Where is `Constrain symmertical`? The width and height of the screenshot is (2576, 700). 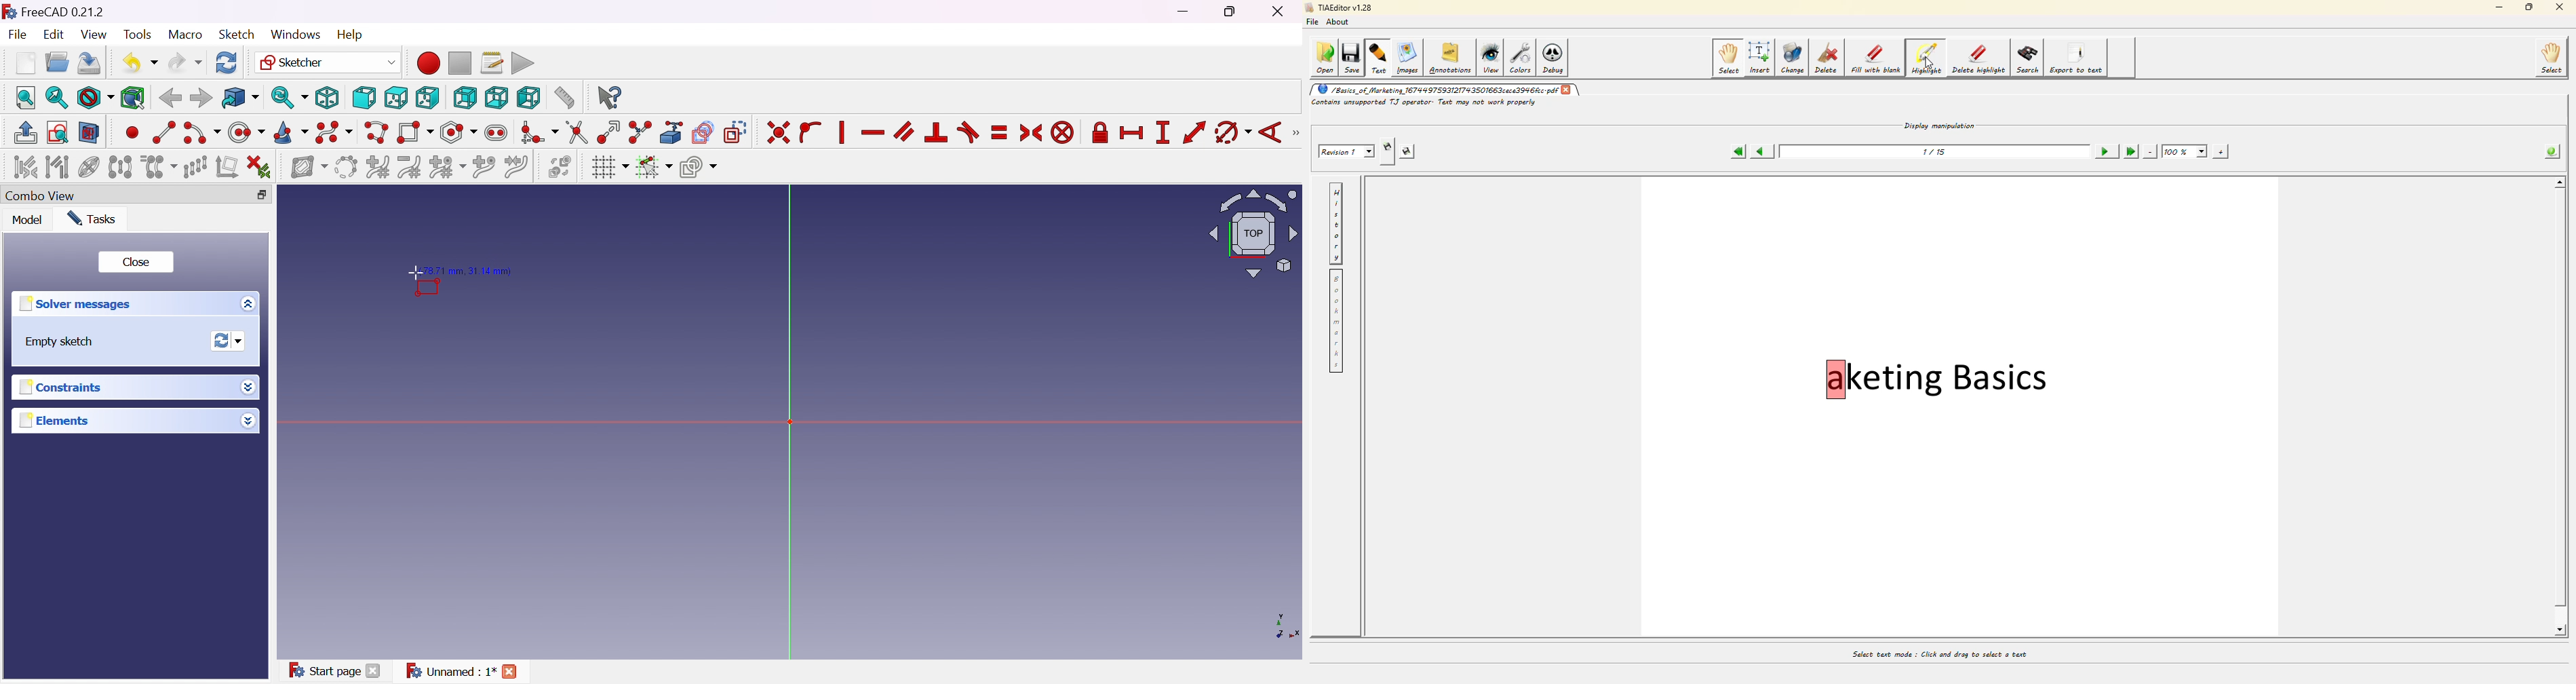 Constrain symmertical is located at coordinates (1032, 133).